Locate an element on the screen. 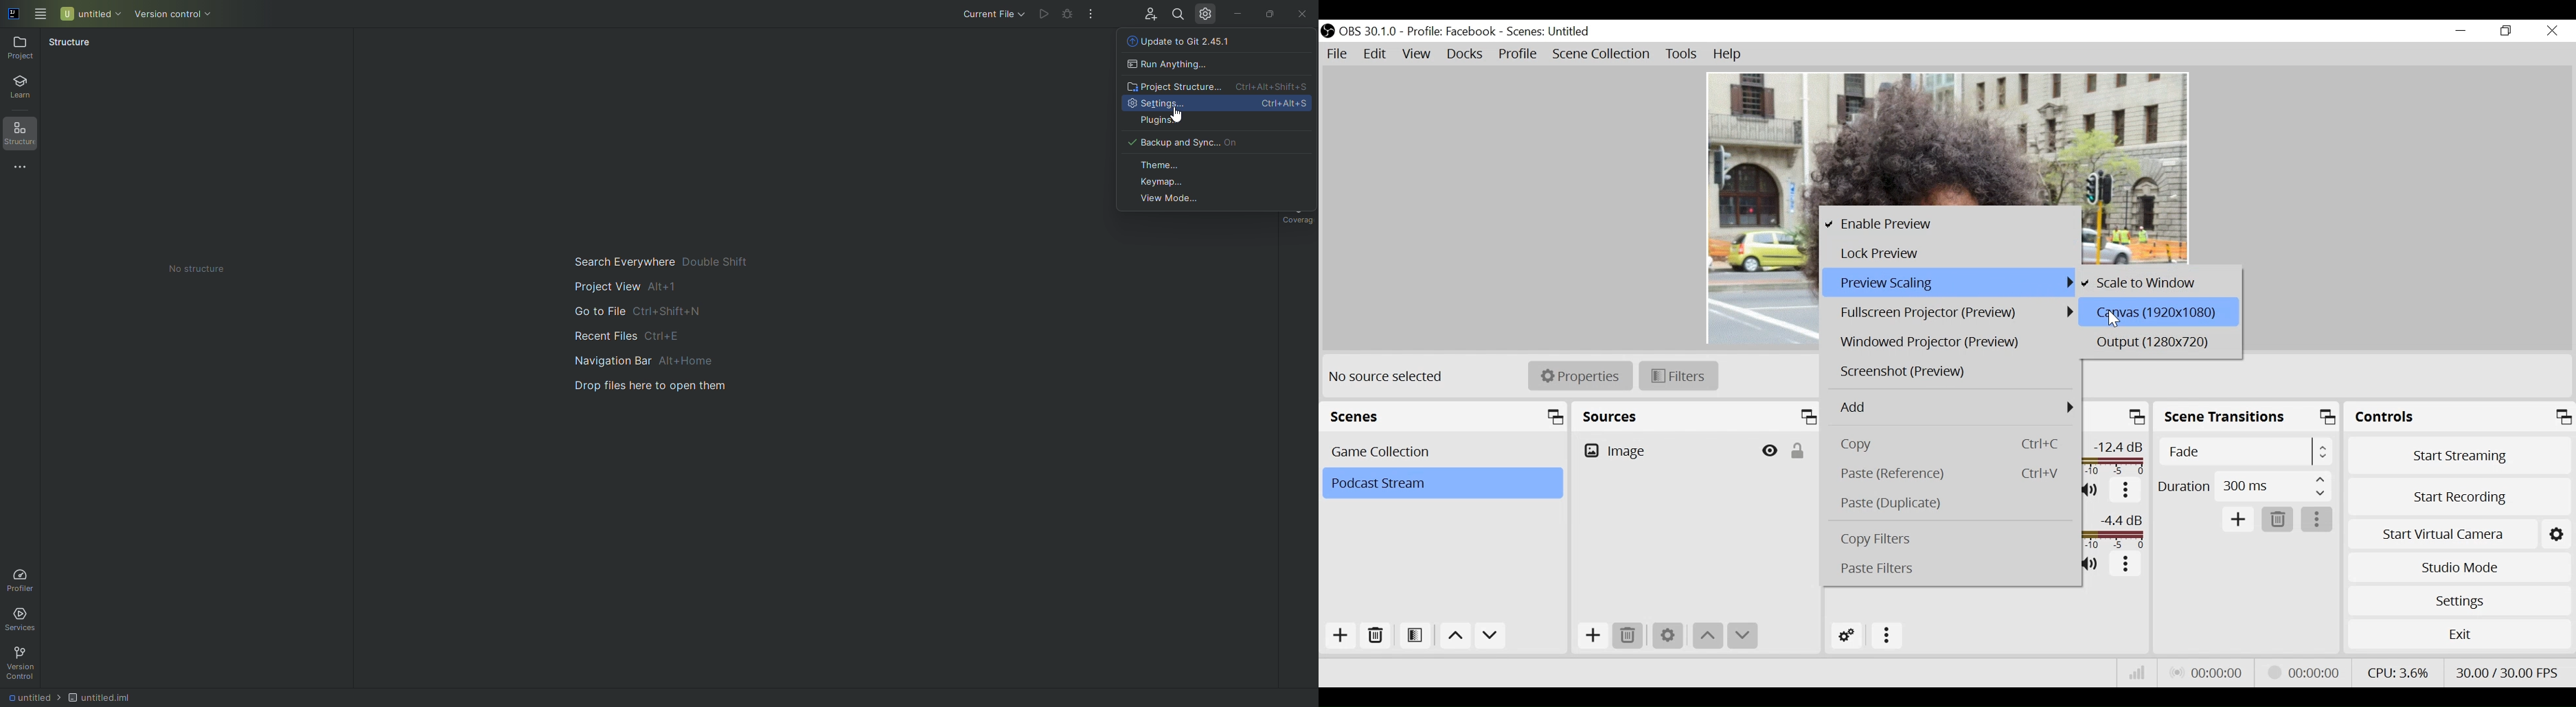  (un)lock is located at coordinates (1796, 451).